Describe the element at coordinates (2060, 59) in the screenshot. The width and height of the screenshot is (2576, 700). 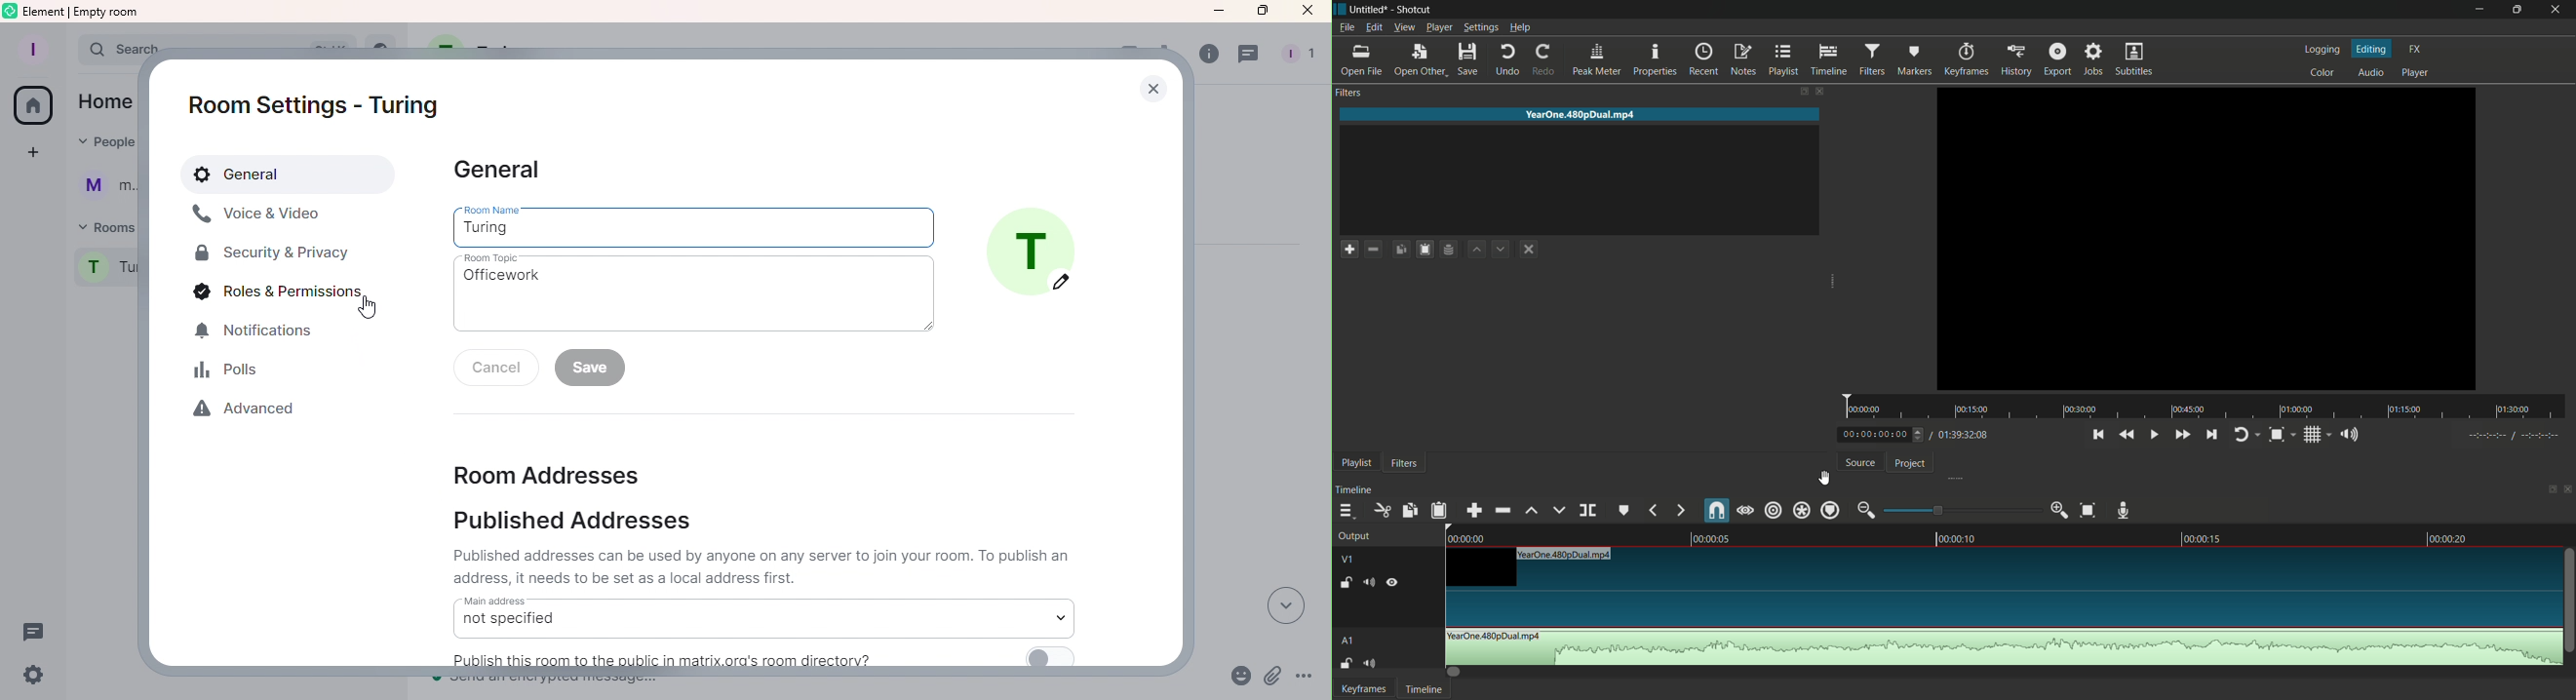
I see `export` at that location.